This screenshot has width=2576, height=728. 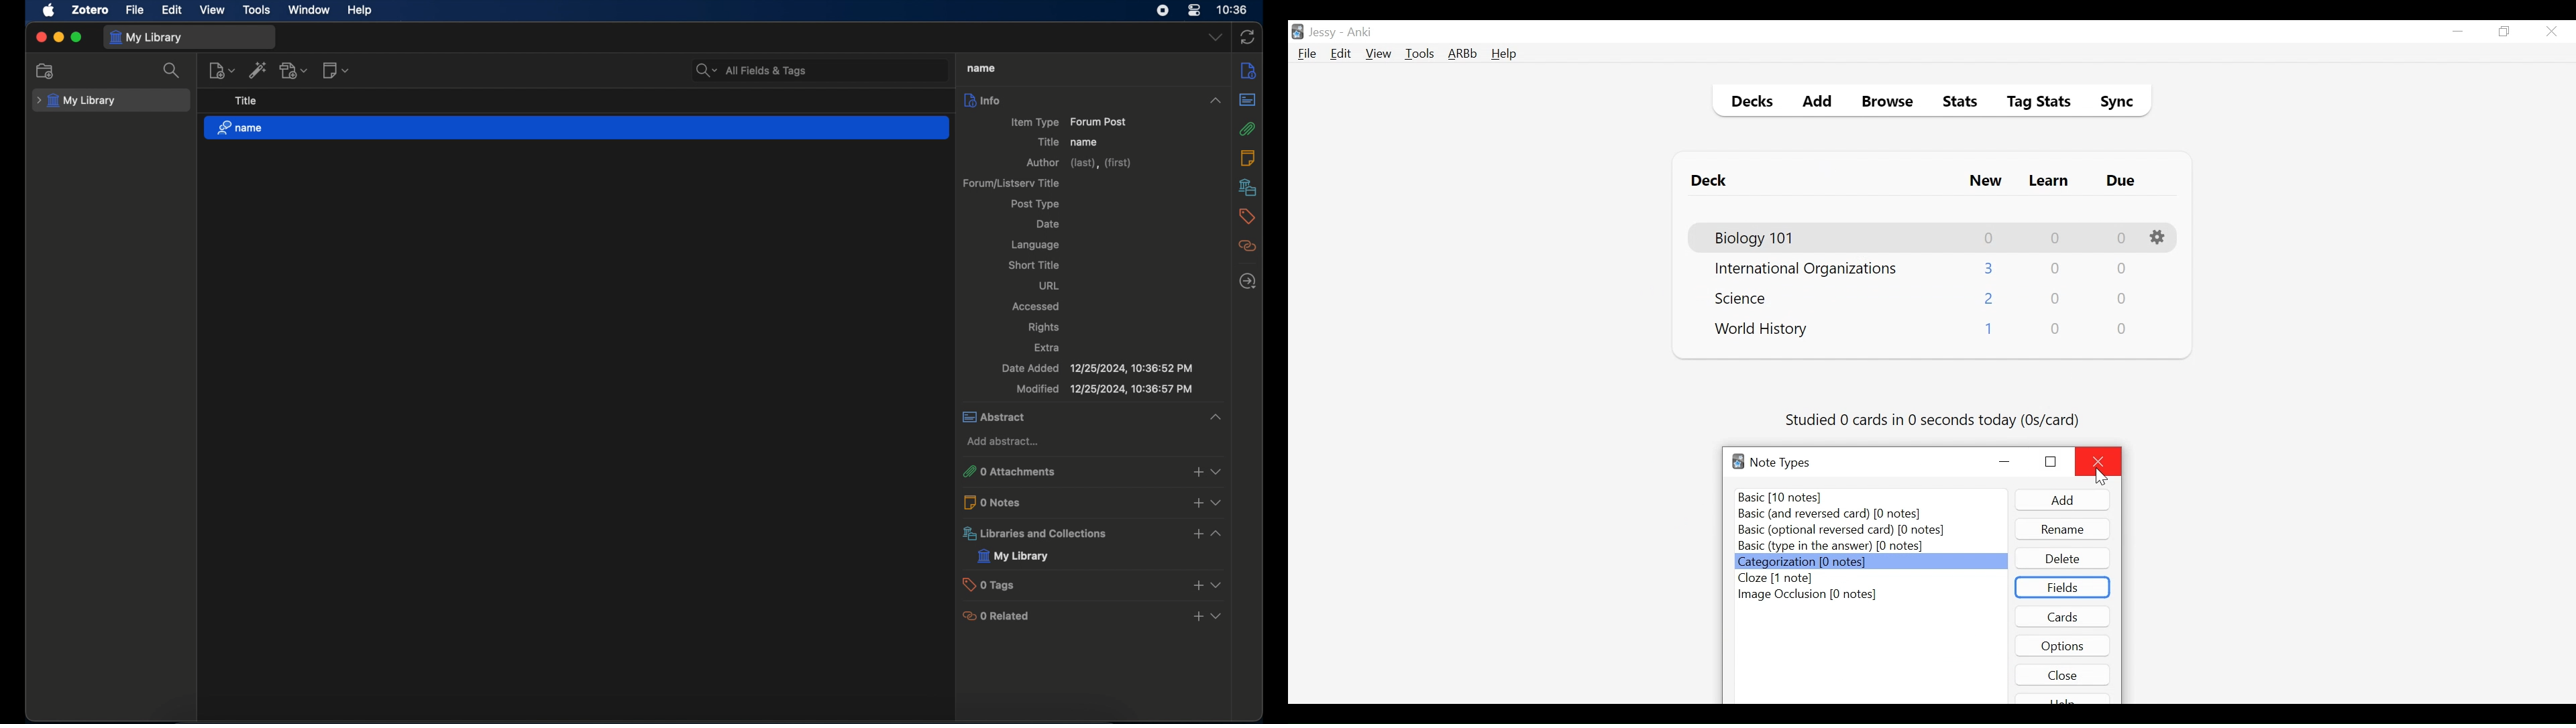 What do you see at coordinates (1831, 547) in the screenshot?
I see `Basic (type in the answer)  (number of notes)` at bounding box center [1831, 547].